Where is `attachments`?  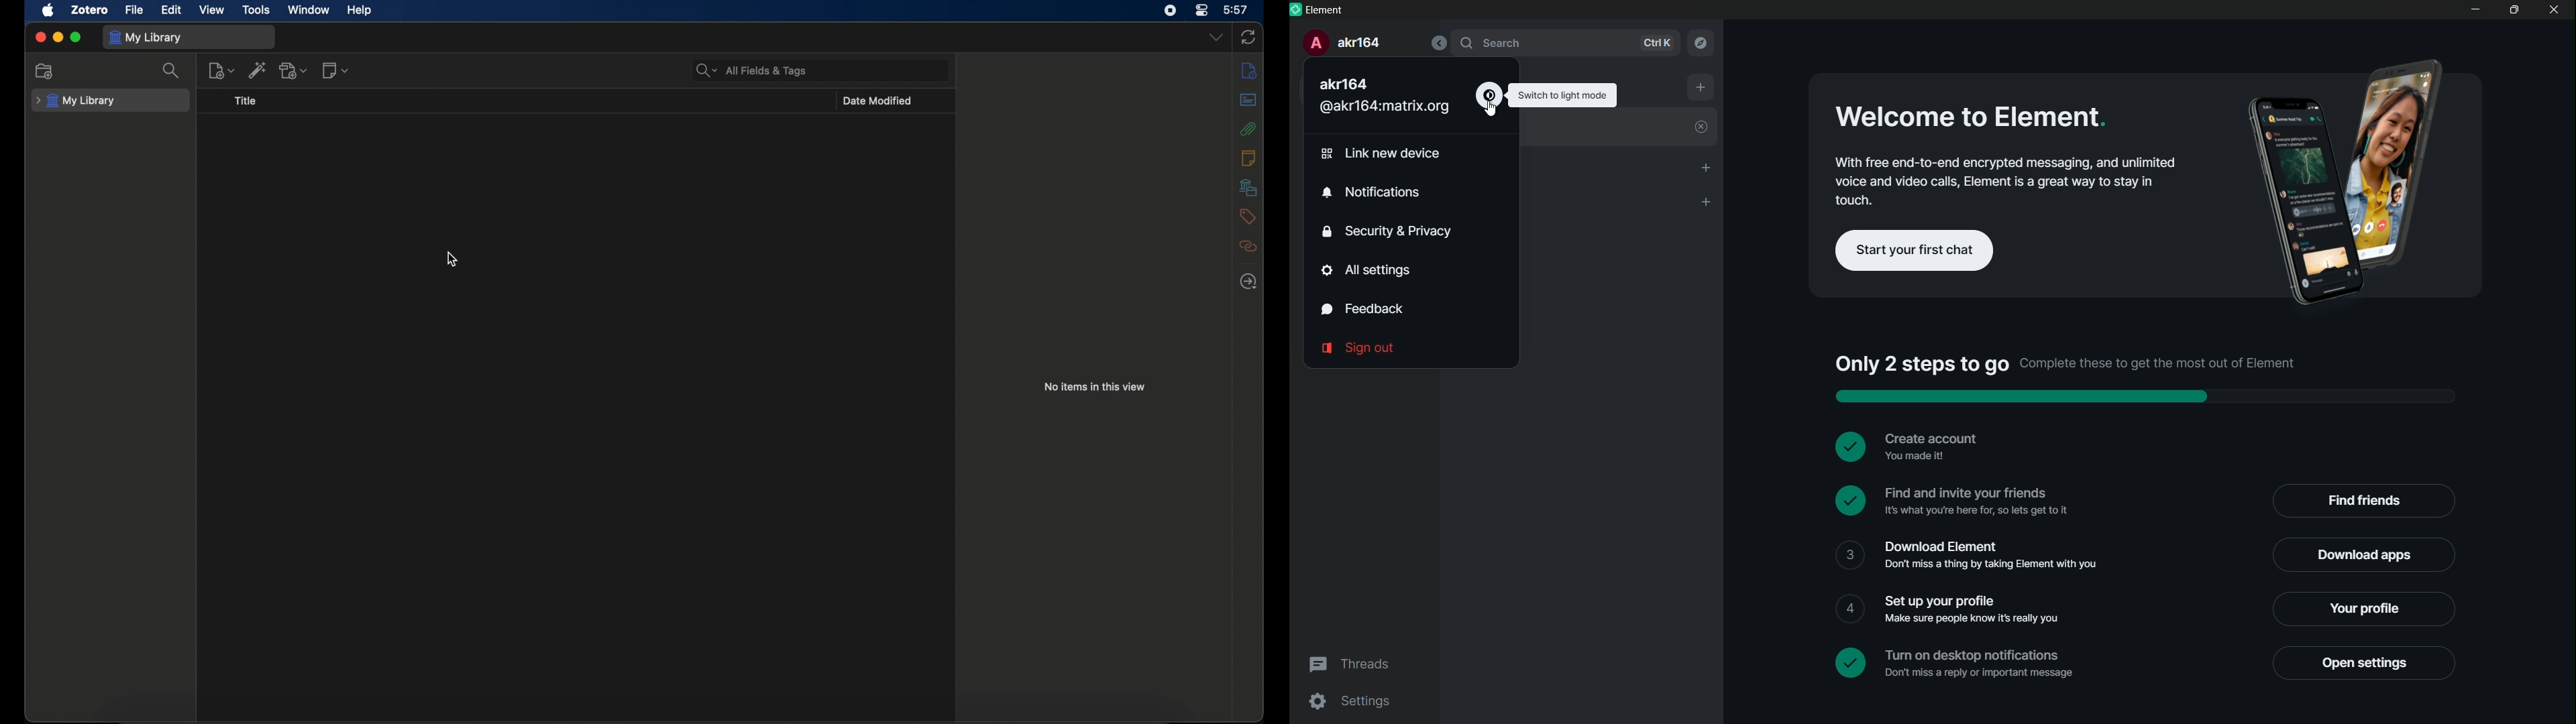 attachments is located at coordinates (1248, 129).